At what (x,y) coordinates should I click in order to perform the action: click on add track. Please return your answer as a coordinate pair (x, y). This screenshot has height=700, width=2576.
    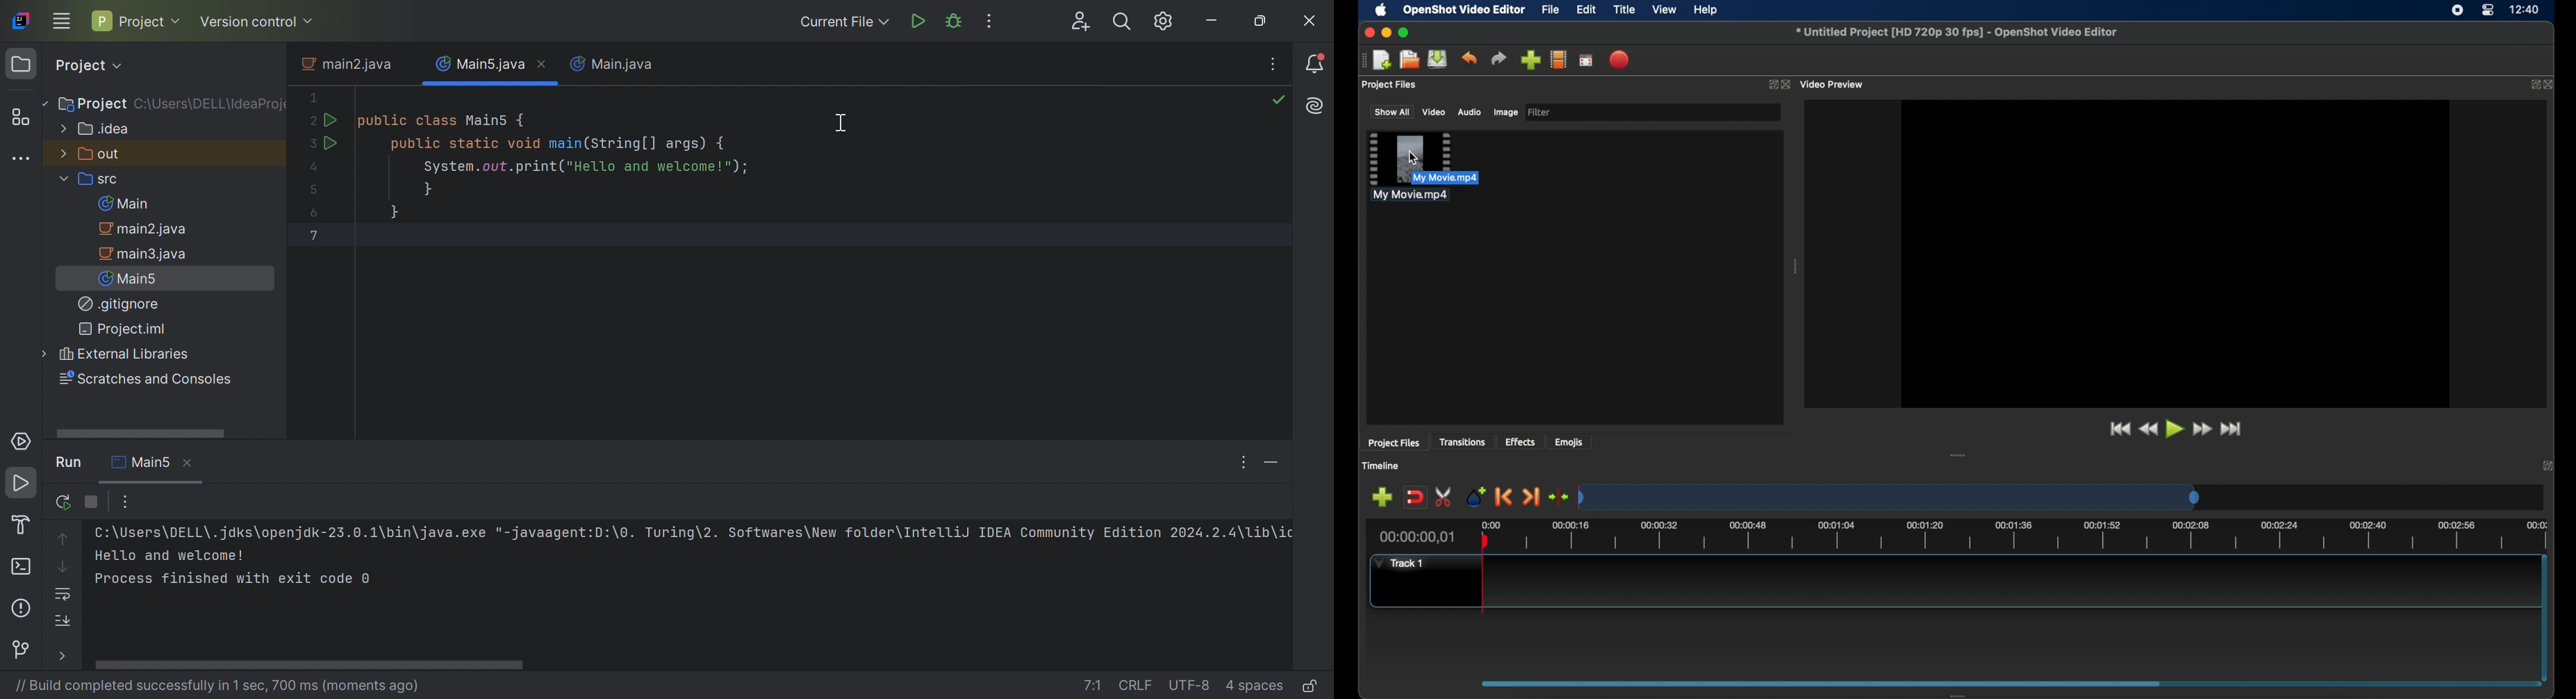
    Looking at the image, I should click on (1382, 498).